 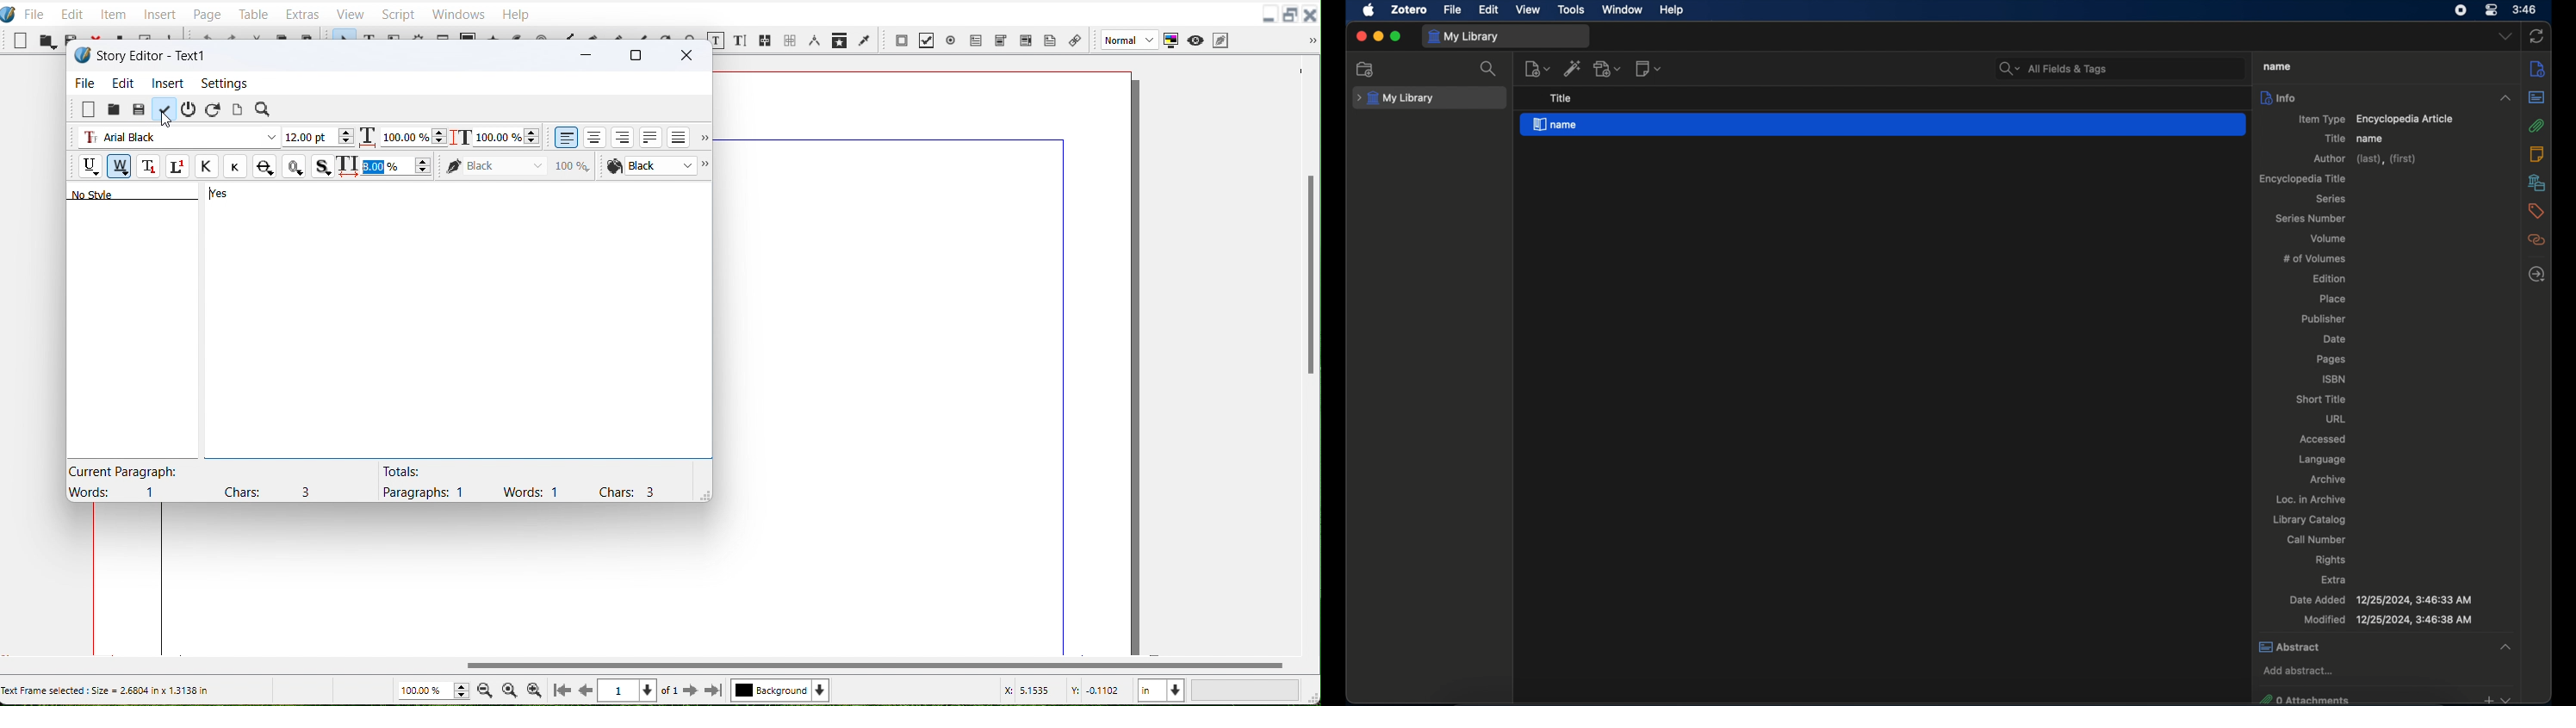 What do you see at coordinates (119, 166) in the screenshot?
I see `Remove Underline` at bounding box center [119, 166].